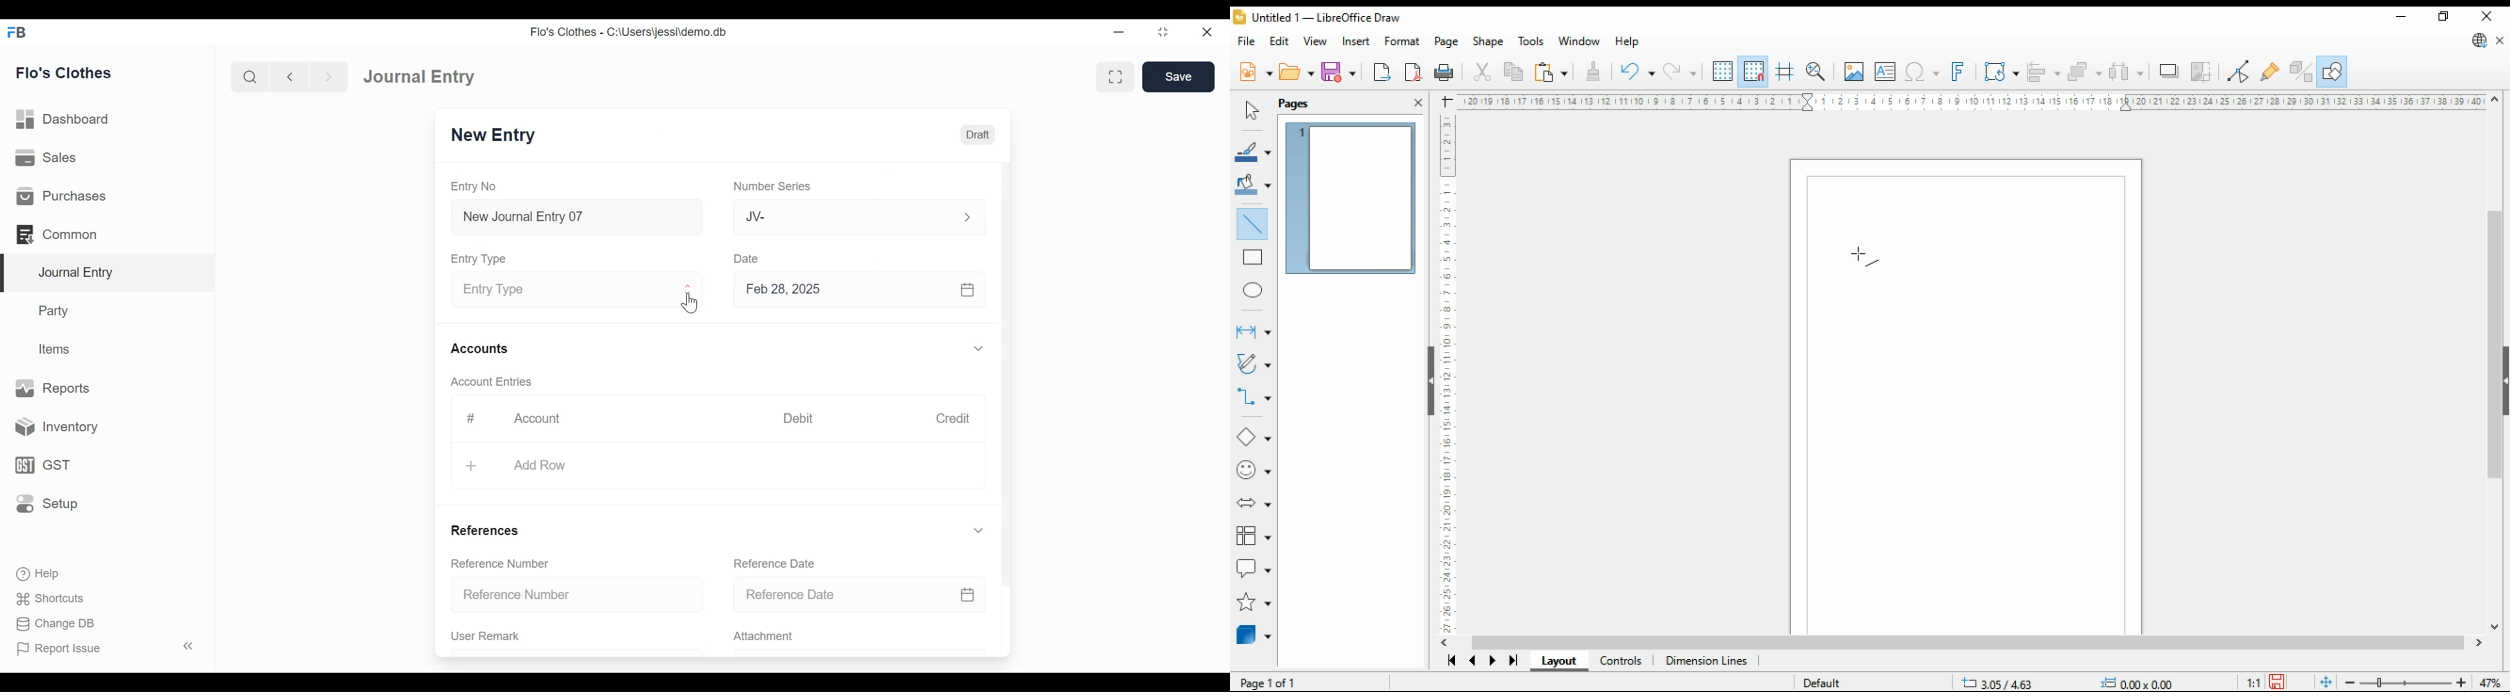 This screenshot has height=700, width=2520. I want to click on save, so click(1339, 71).